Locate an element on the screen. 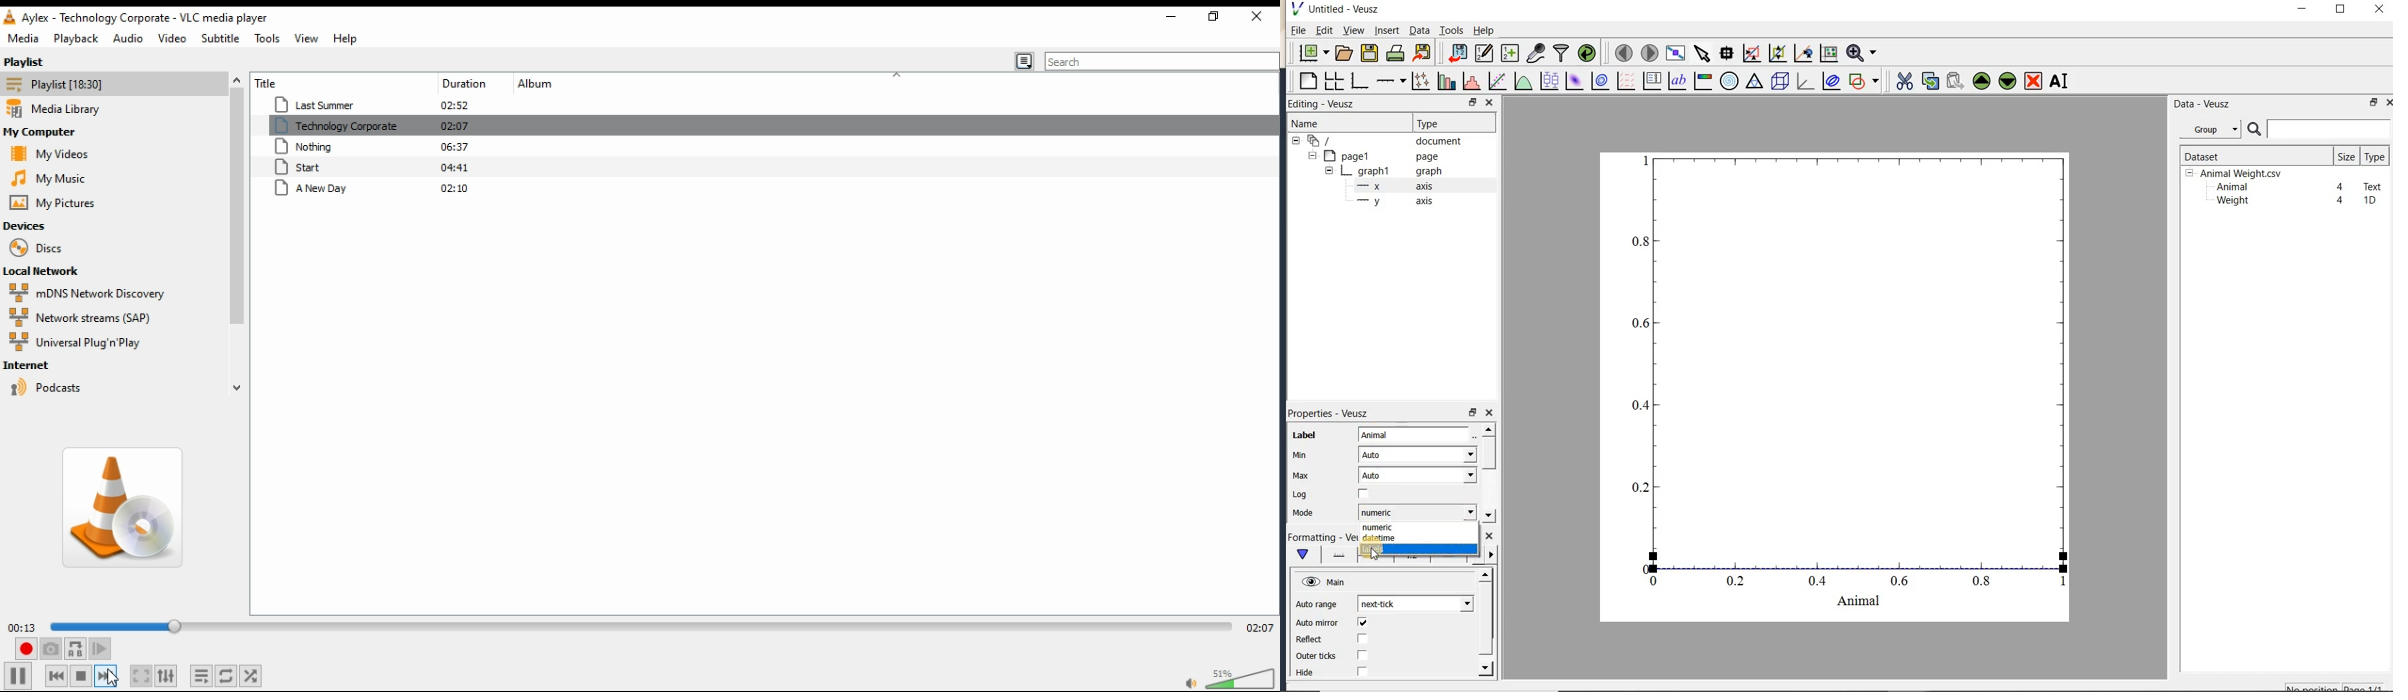  close is located at coordinates (2389, 103).